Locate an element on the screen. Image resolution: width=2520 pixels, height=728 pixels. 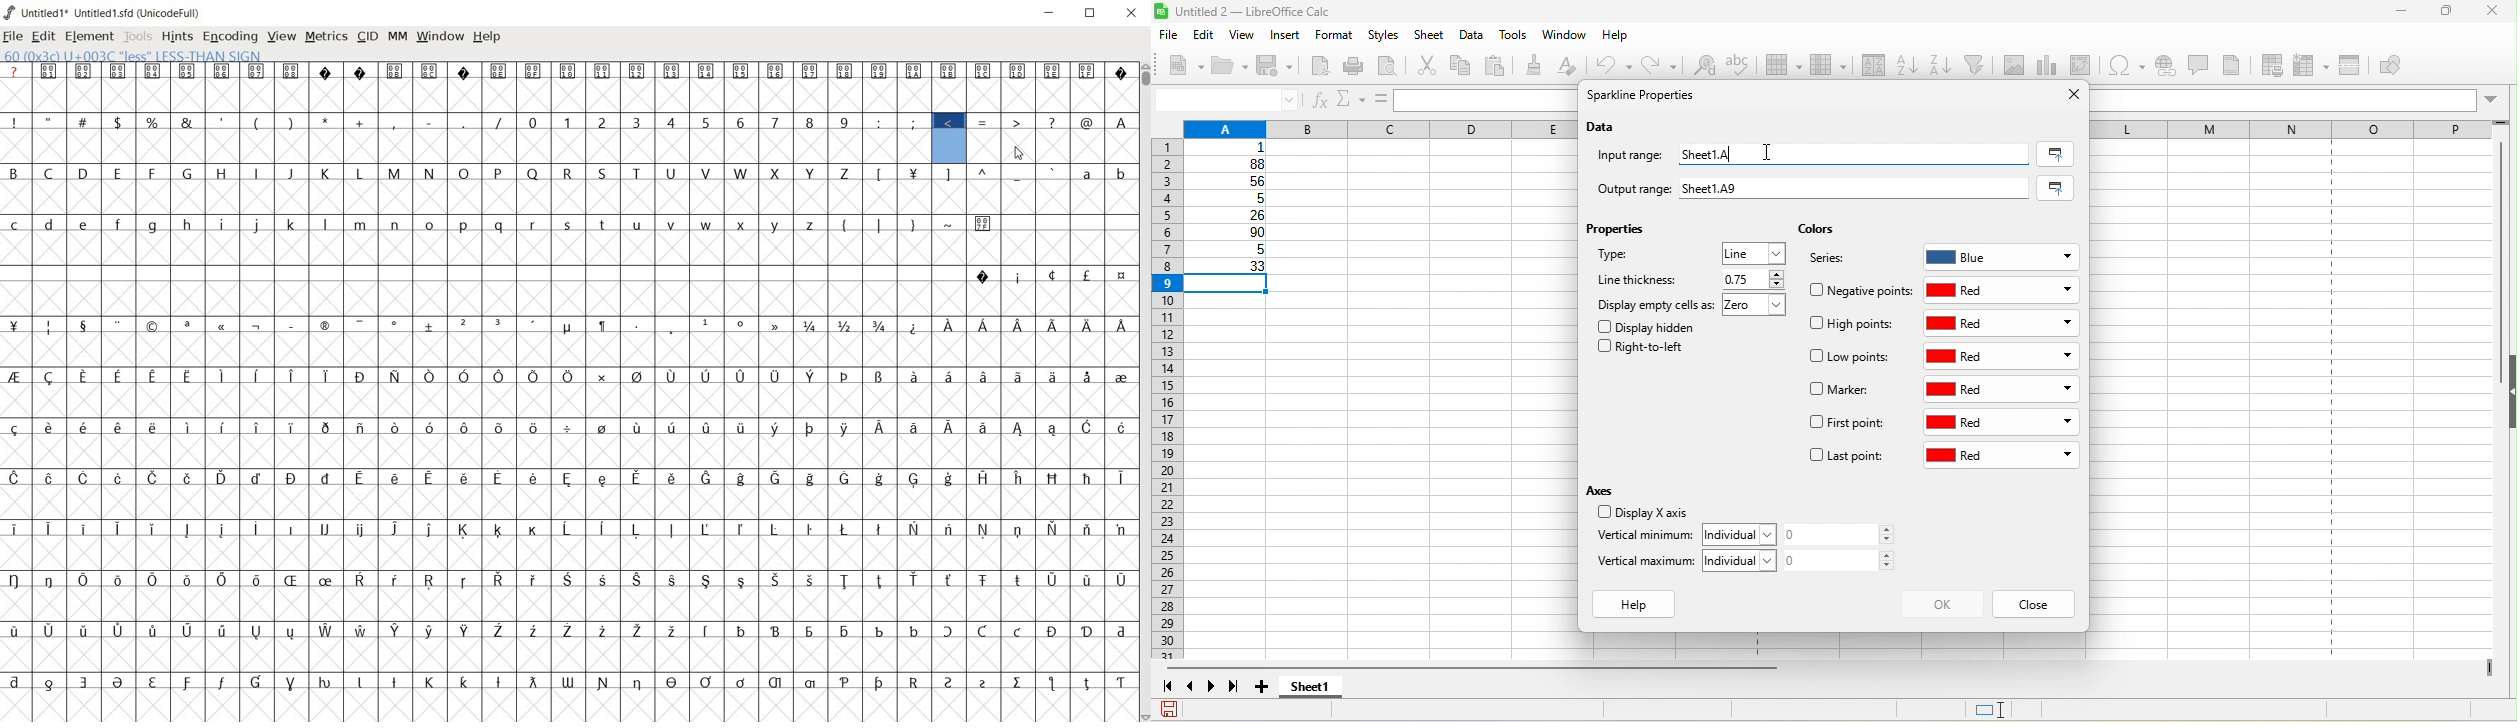
first point is located at coordinates (1847, 425).